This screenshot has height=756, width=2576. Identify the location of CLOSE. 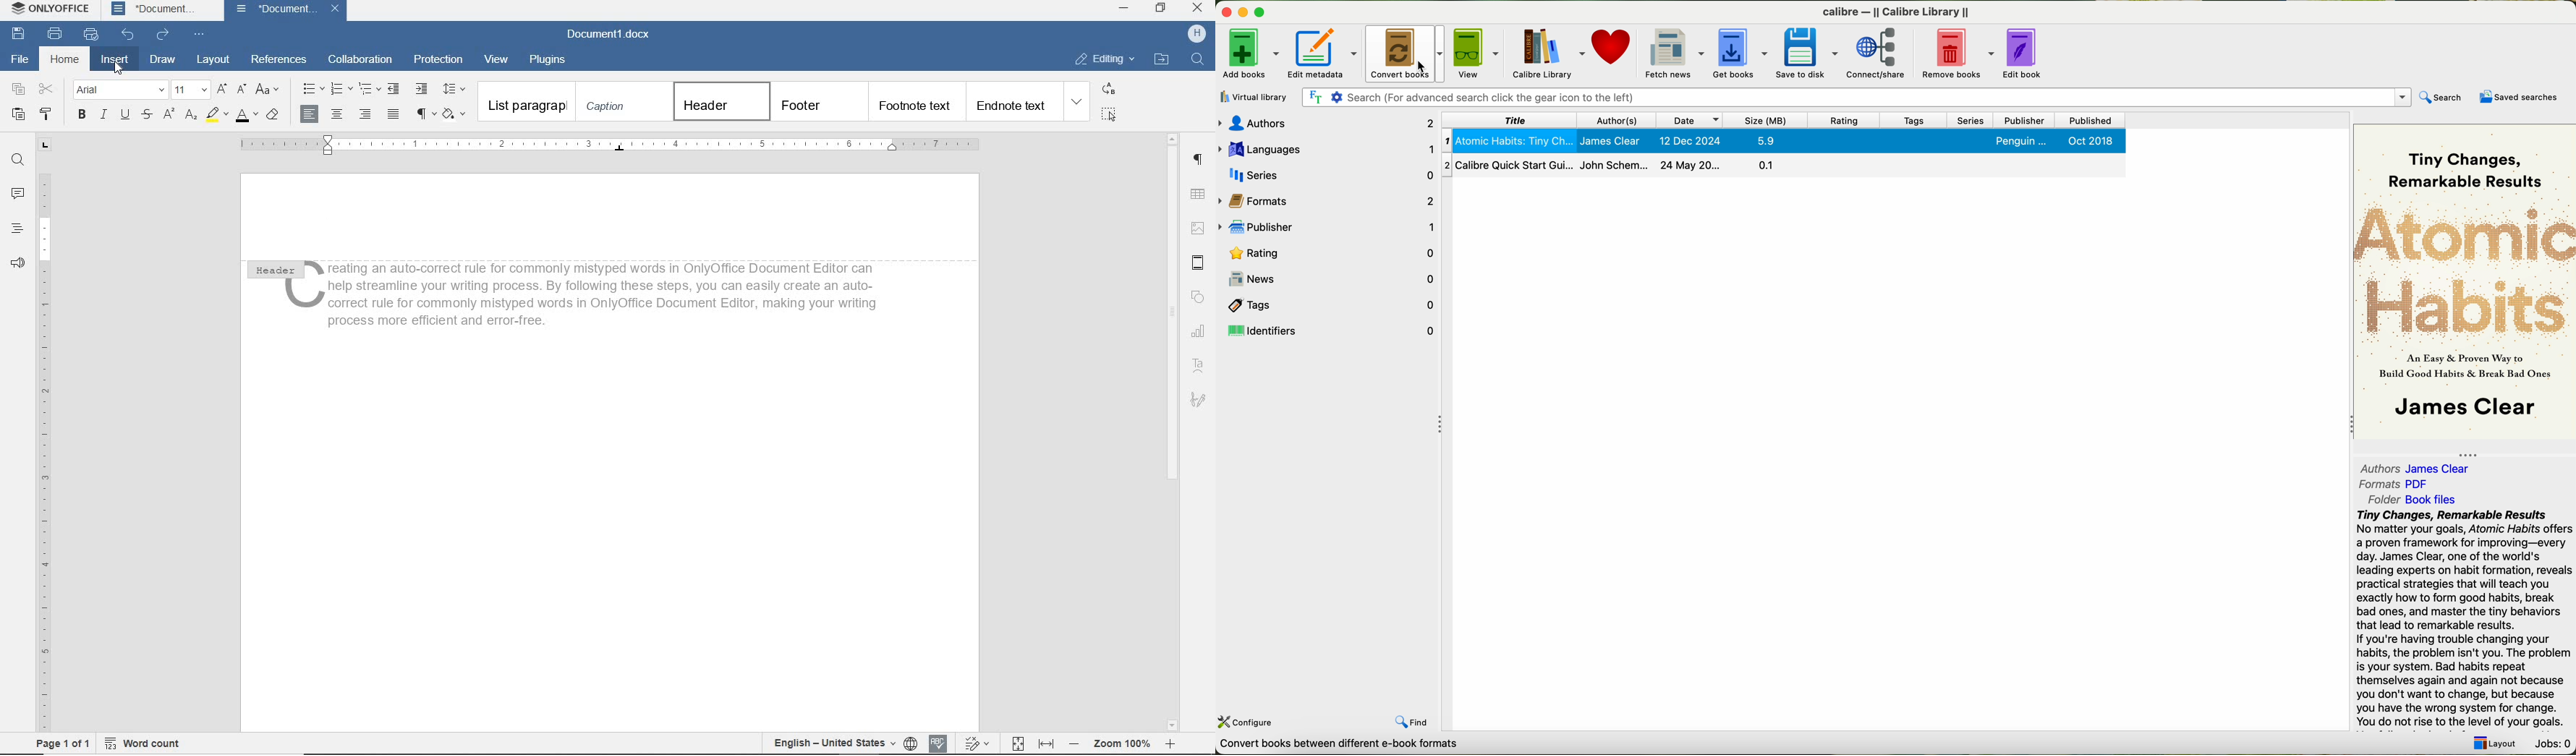
(1196, 7).